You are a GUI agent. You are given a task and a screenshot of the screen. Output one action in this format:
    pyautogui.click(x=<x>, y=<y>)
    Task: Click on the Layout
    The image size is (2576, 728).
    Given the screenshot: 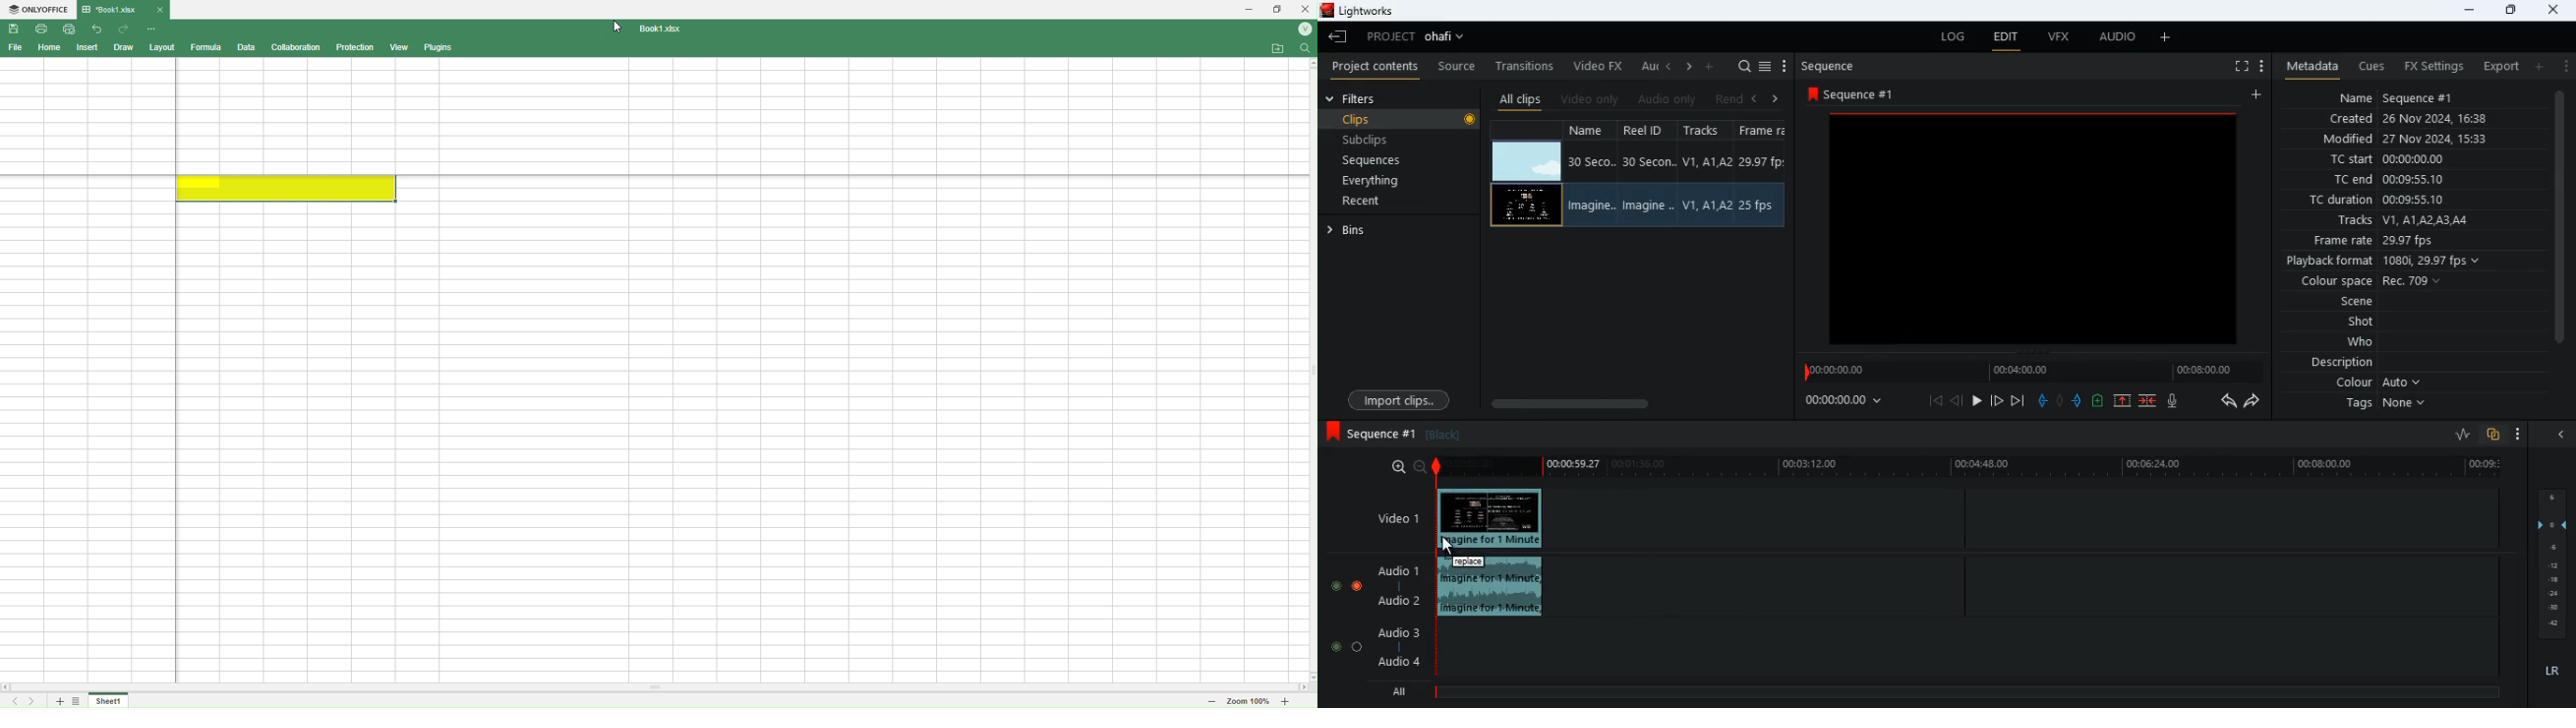 What is the action you would take?
    pyautogui.click(x=161, y=47)
    